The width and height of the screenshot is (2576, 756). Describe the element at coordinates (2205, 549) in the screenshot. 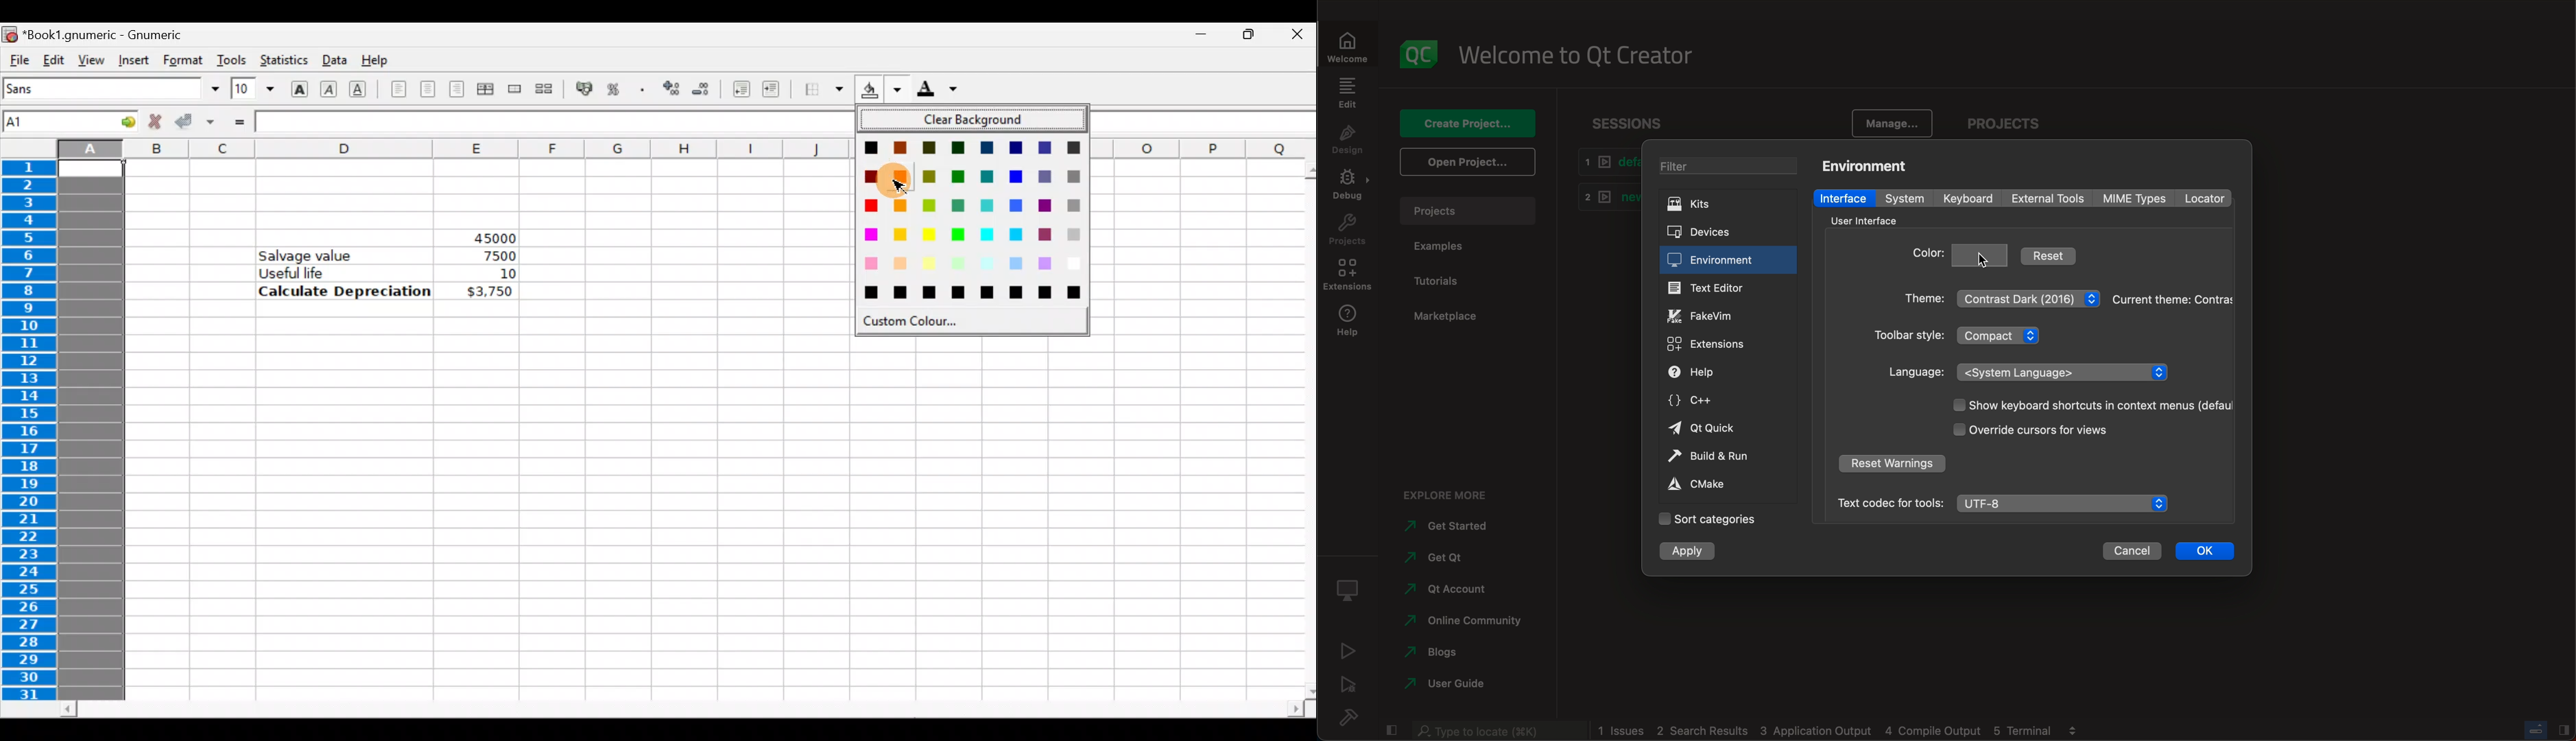

I see `ok` at that location.